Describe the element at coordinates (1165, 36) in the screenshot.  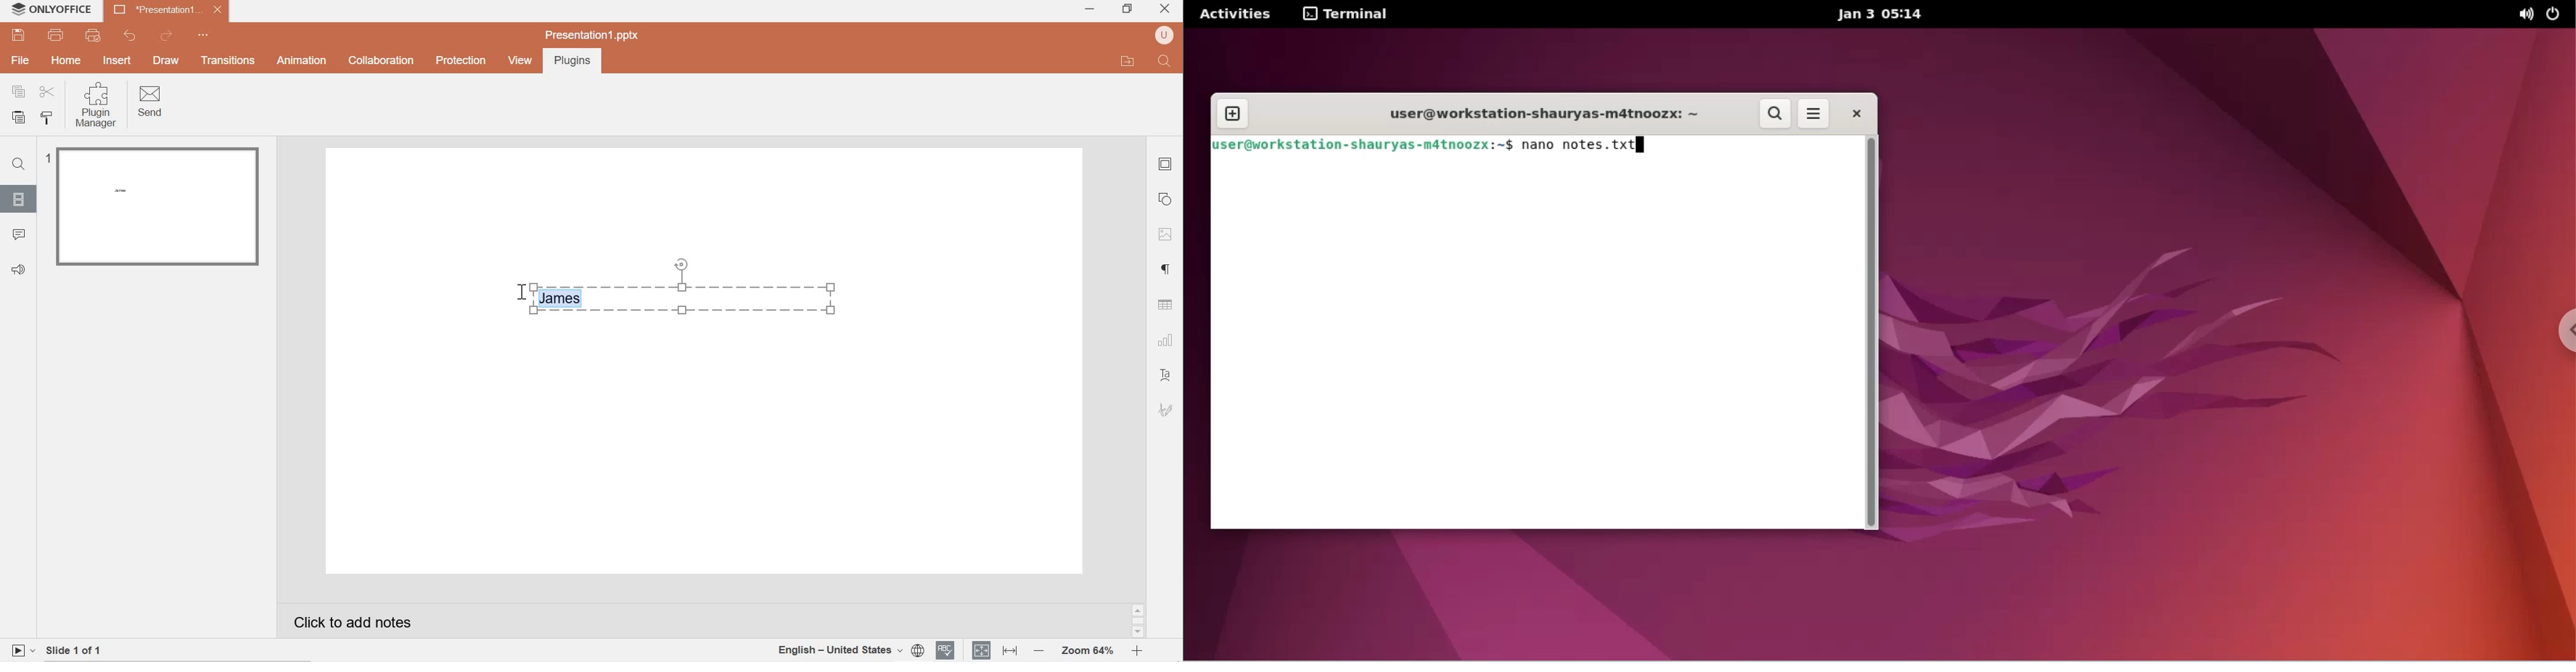
I see `user` at that location.